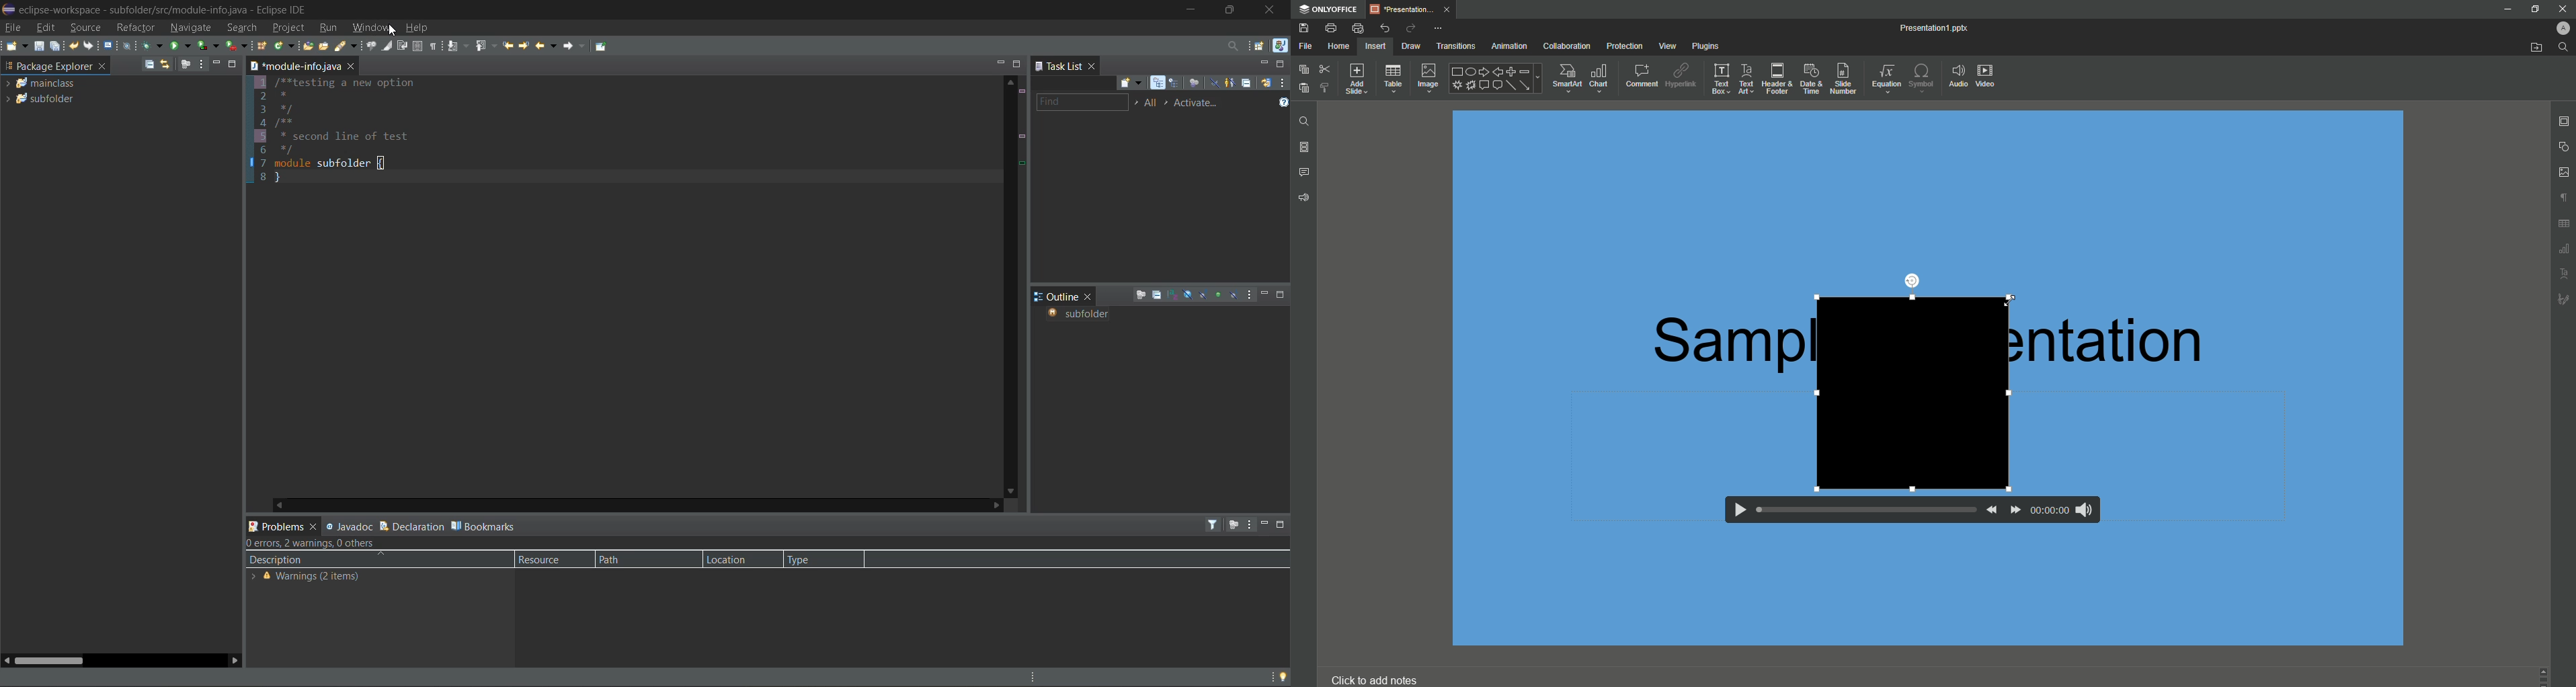 This screenshot has width=2576, height=700. Describe the element at coordinates (1987, 76) in the screenshot. I see `Video` at that location.